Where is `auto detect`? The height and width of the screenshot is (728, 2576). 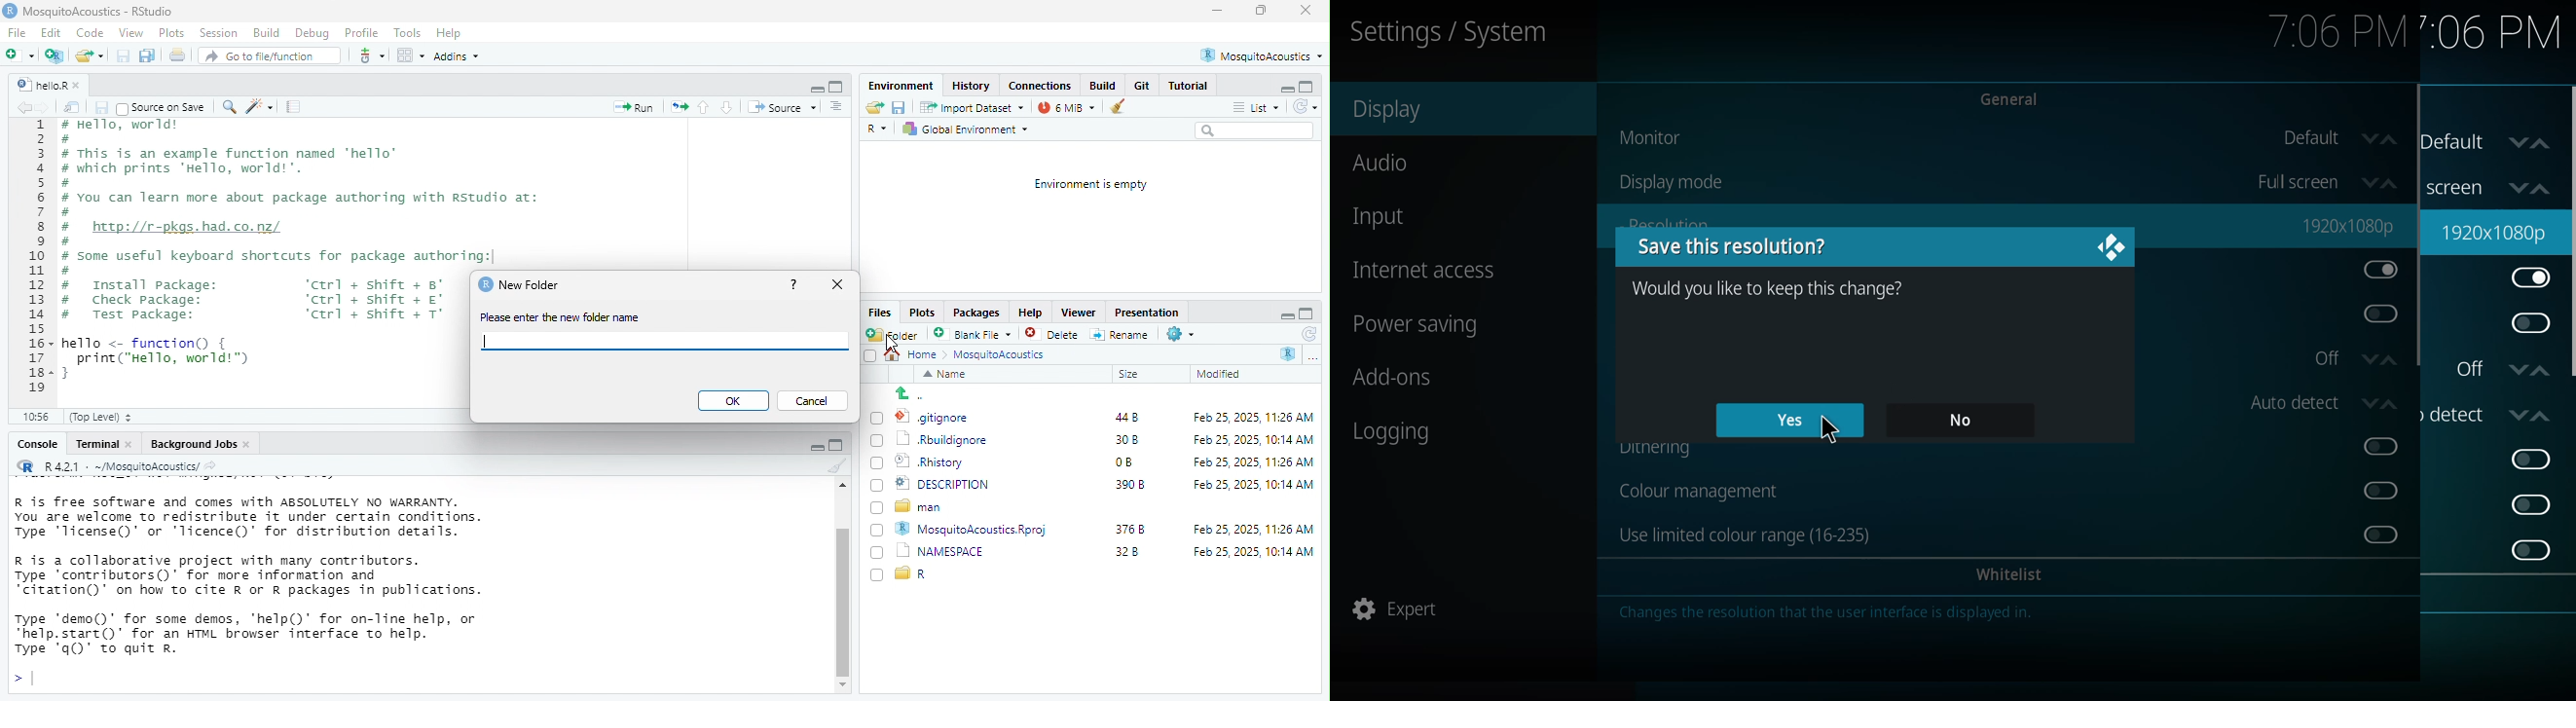 auto detect is located at coordinates (2312, 412).